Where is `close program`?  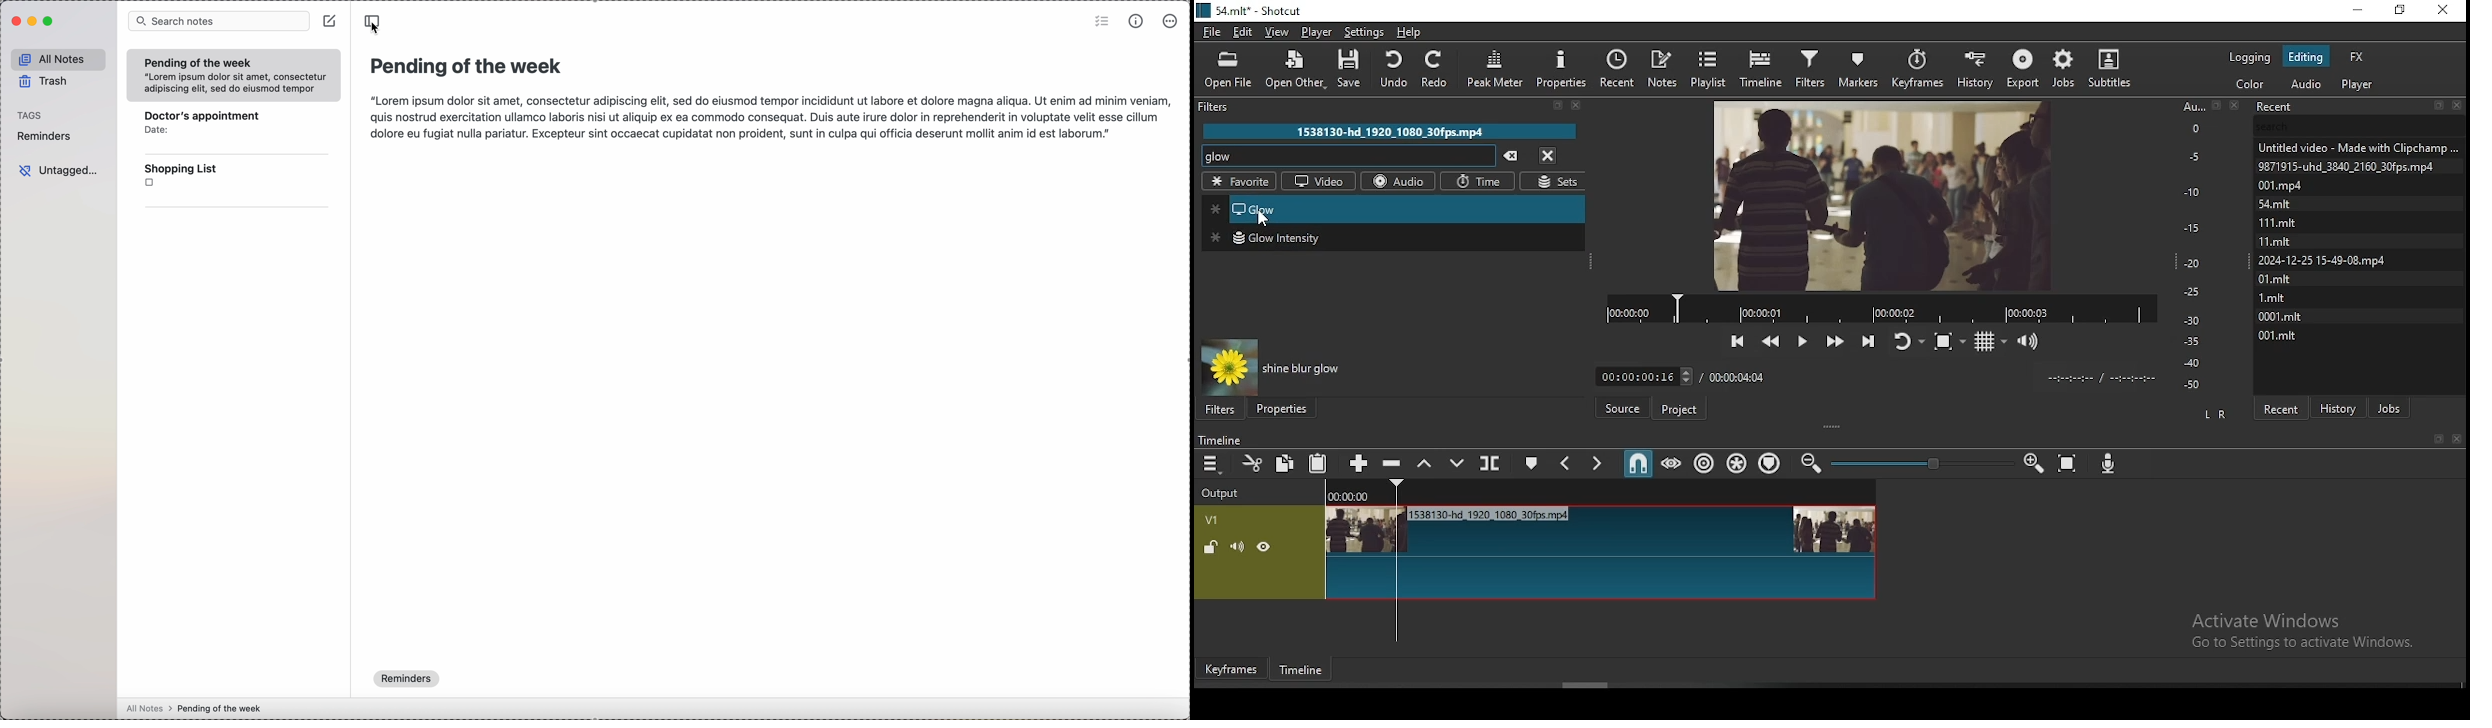
close program is located at coordinates (16, 20).